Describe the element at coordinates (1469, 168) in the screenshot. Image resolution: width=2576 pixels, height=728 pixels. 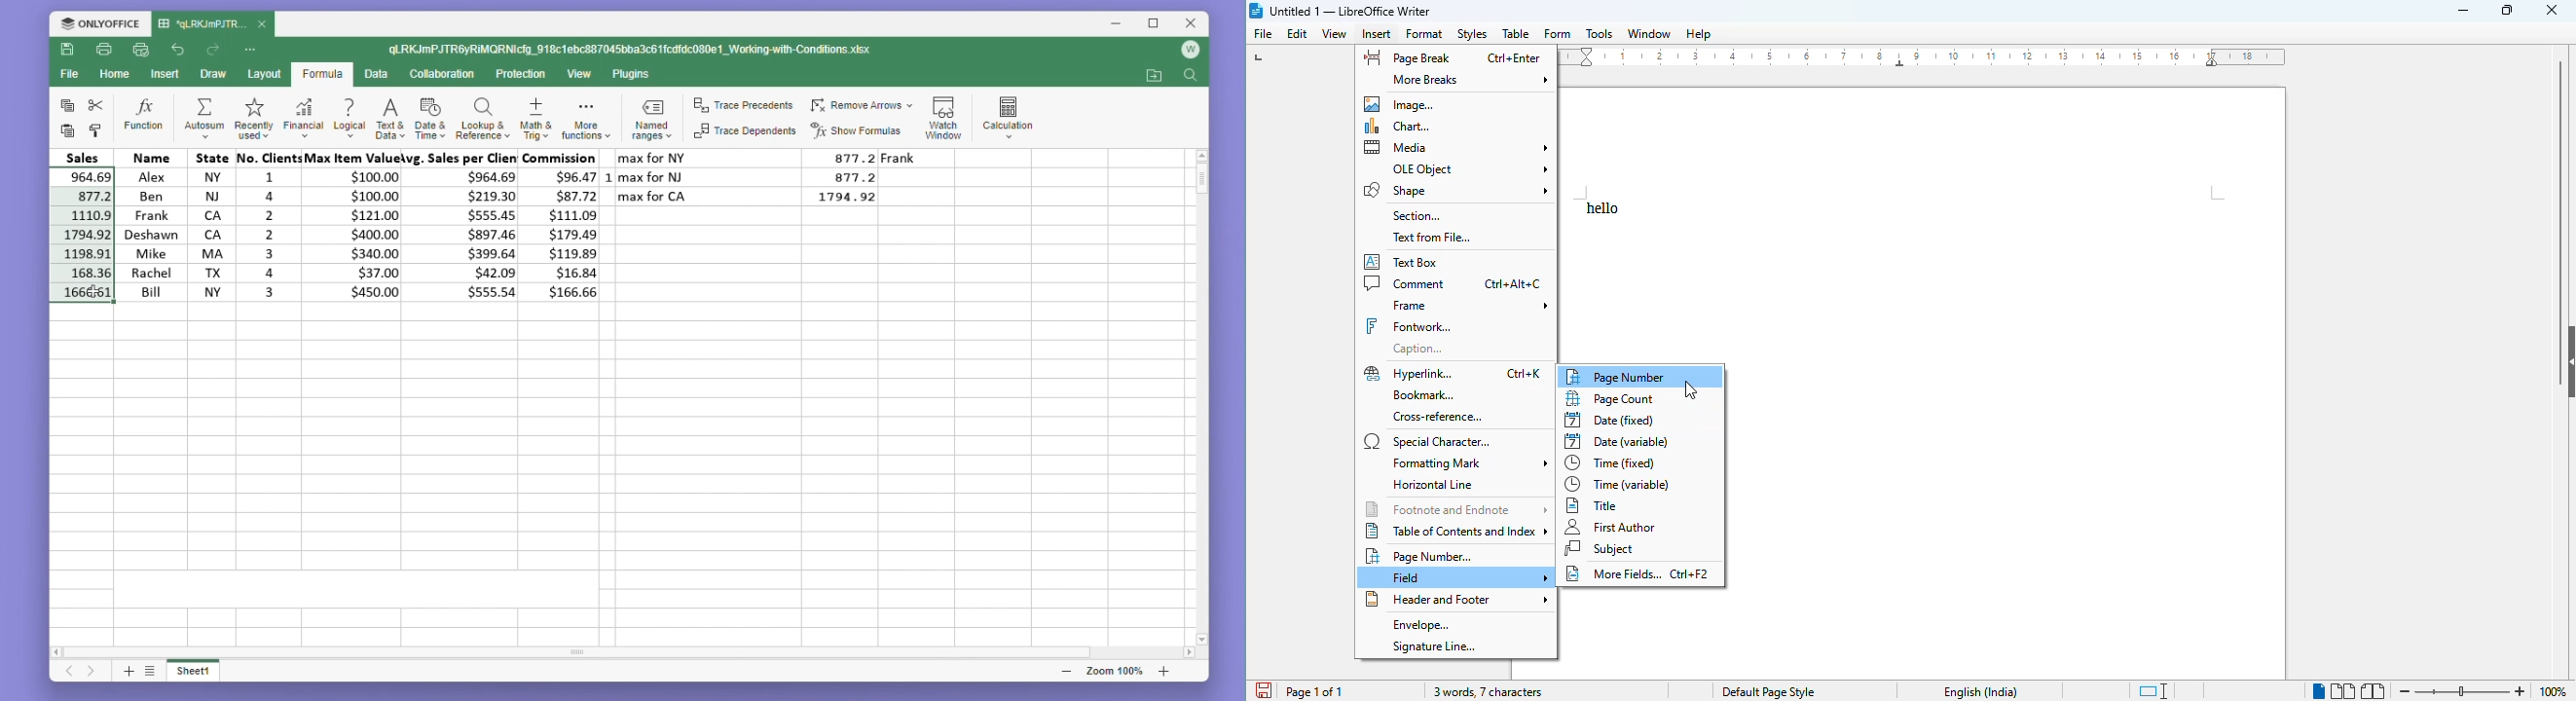
I see `OLE object` at that location.